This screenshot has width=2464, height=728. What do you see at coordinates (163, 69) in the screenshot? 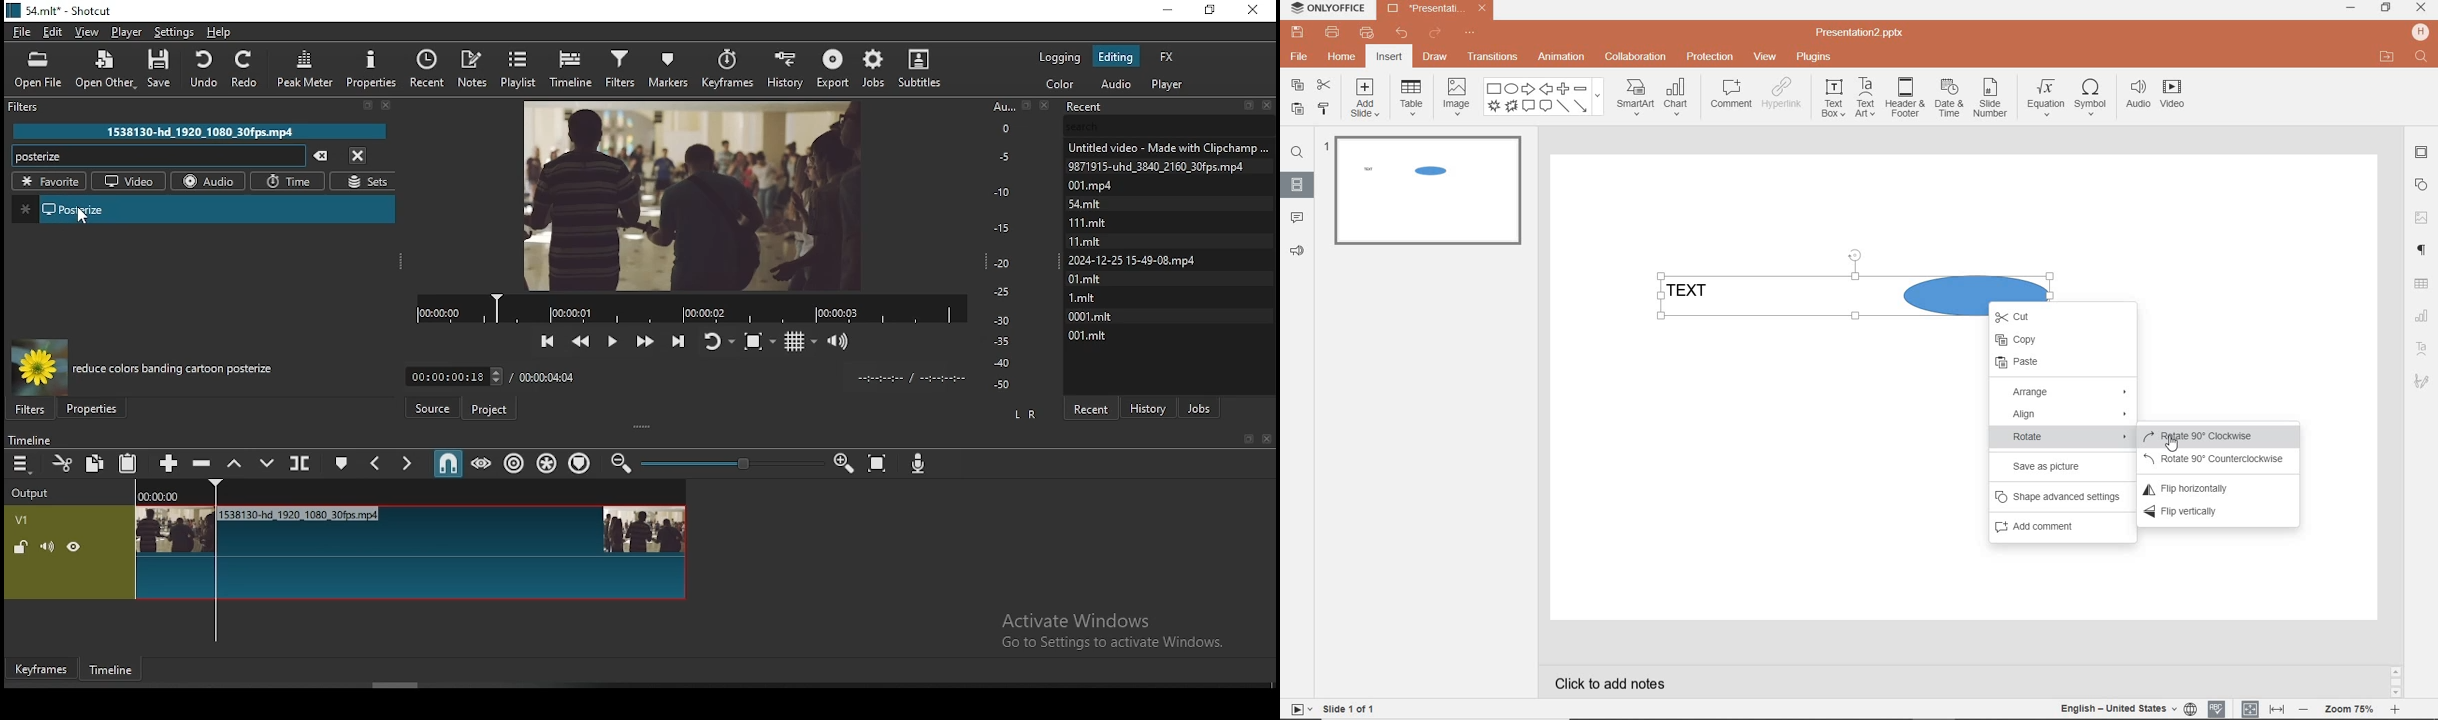
I see `save` at bounding box center [163, 69].